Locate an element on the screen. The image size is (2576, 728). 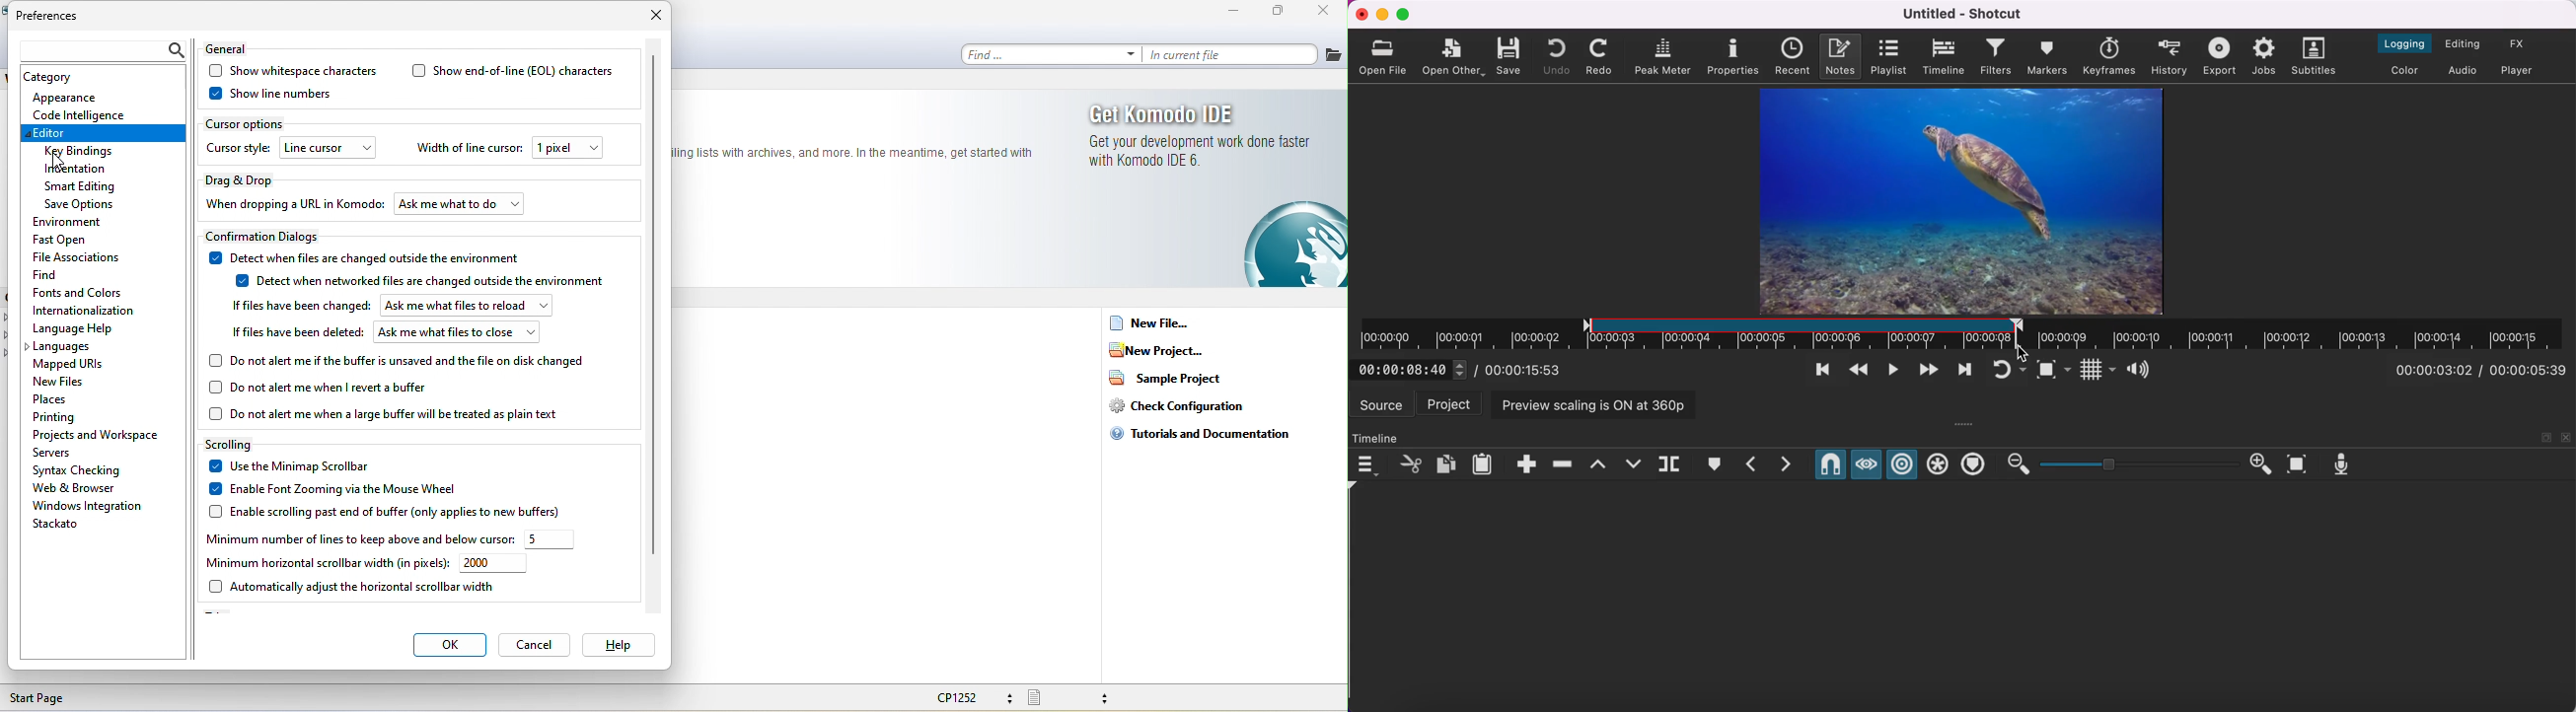
peak meter is located at coordinates (1663, 56).